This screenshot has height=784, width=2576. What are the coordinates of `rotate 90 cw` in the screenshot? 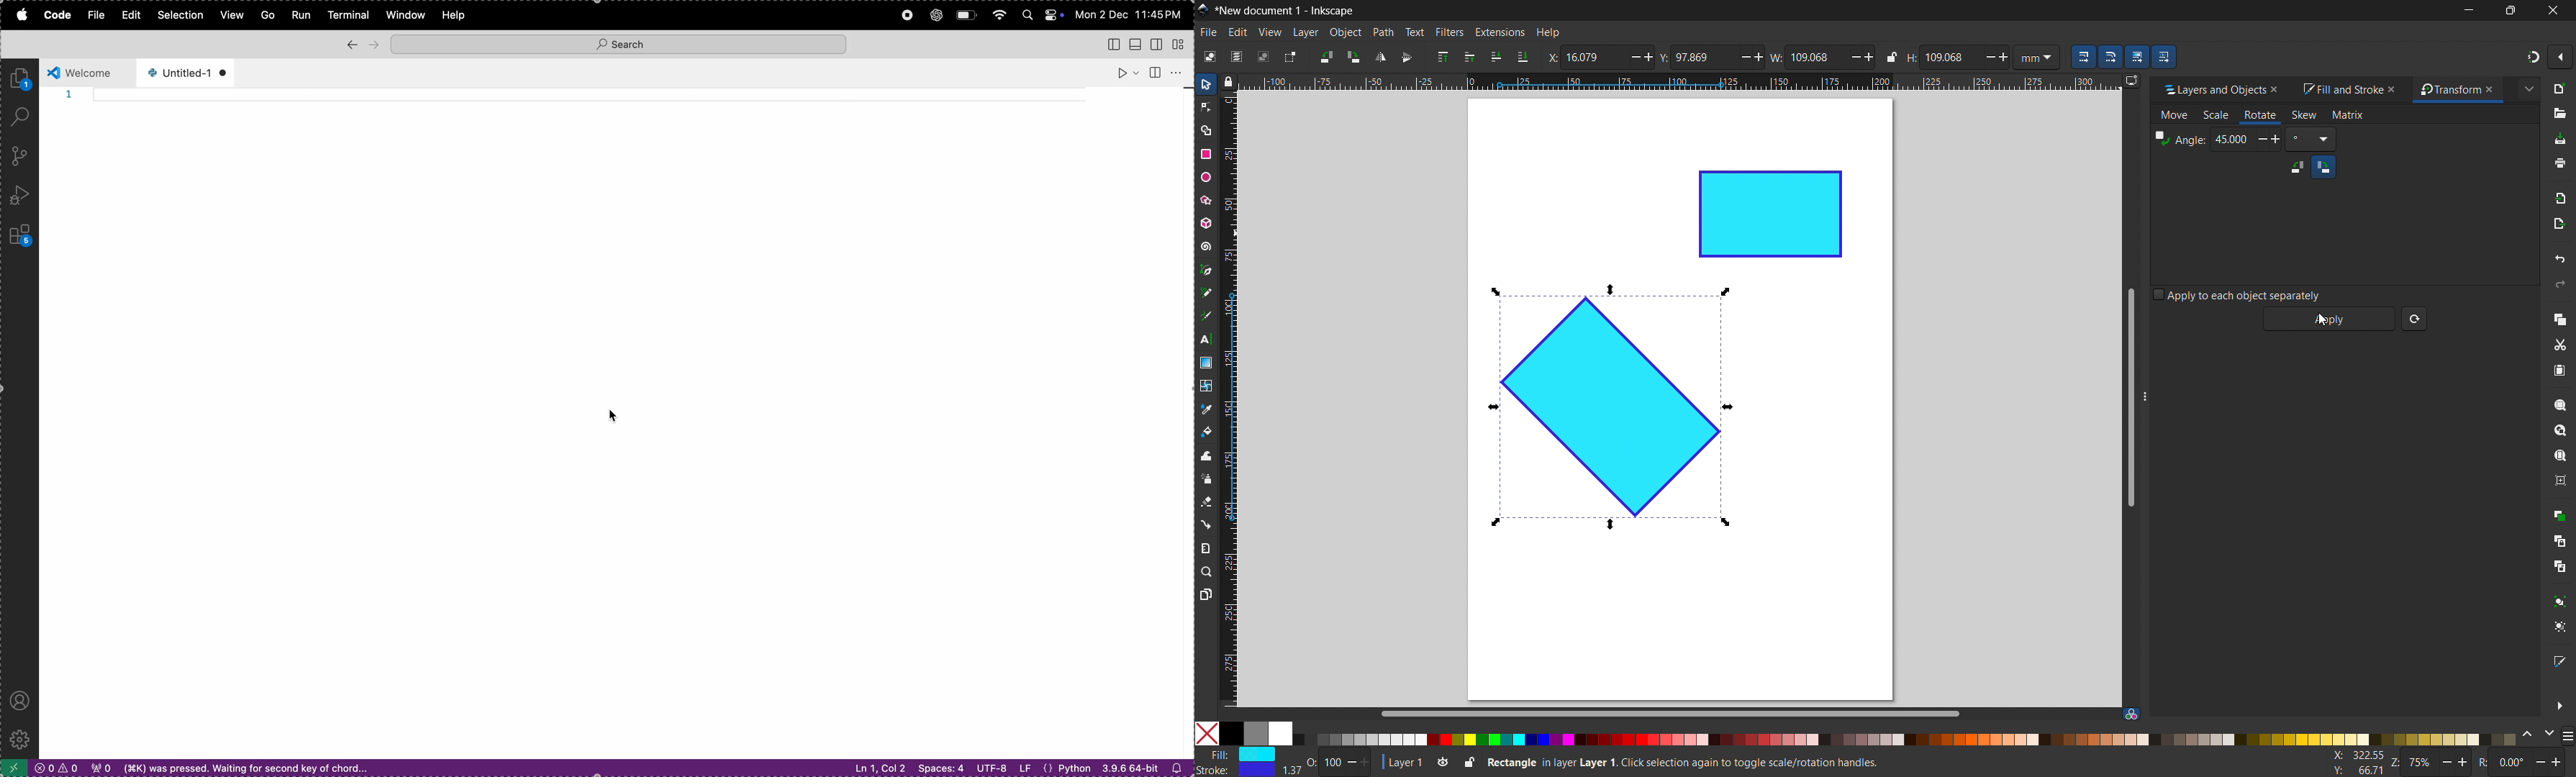 It's located at (1353, 57).